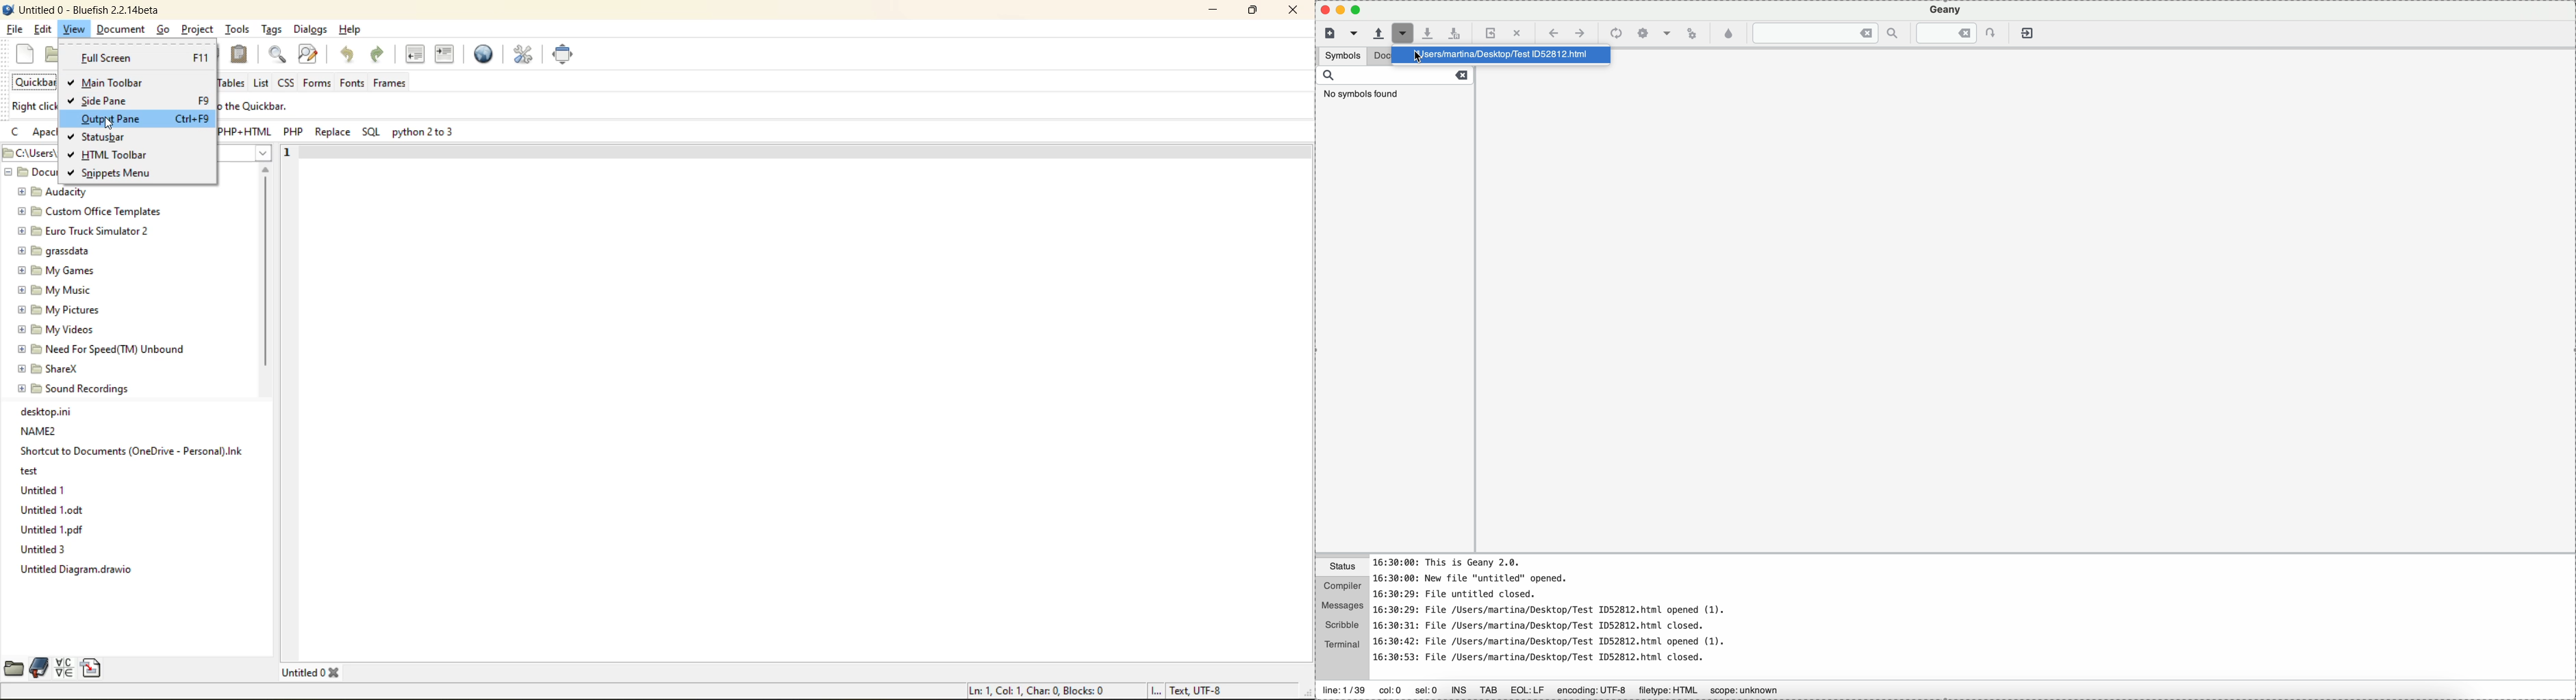 This screenshot has height=700, width=2576. I want to click on minimize, so click(1219, 12).